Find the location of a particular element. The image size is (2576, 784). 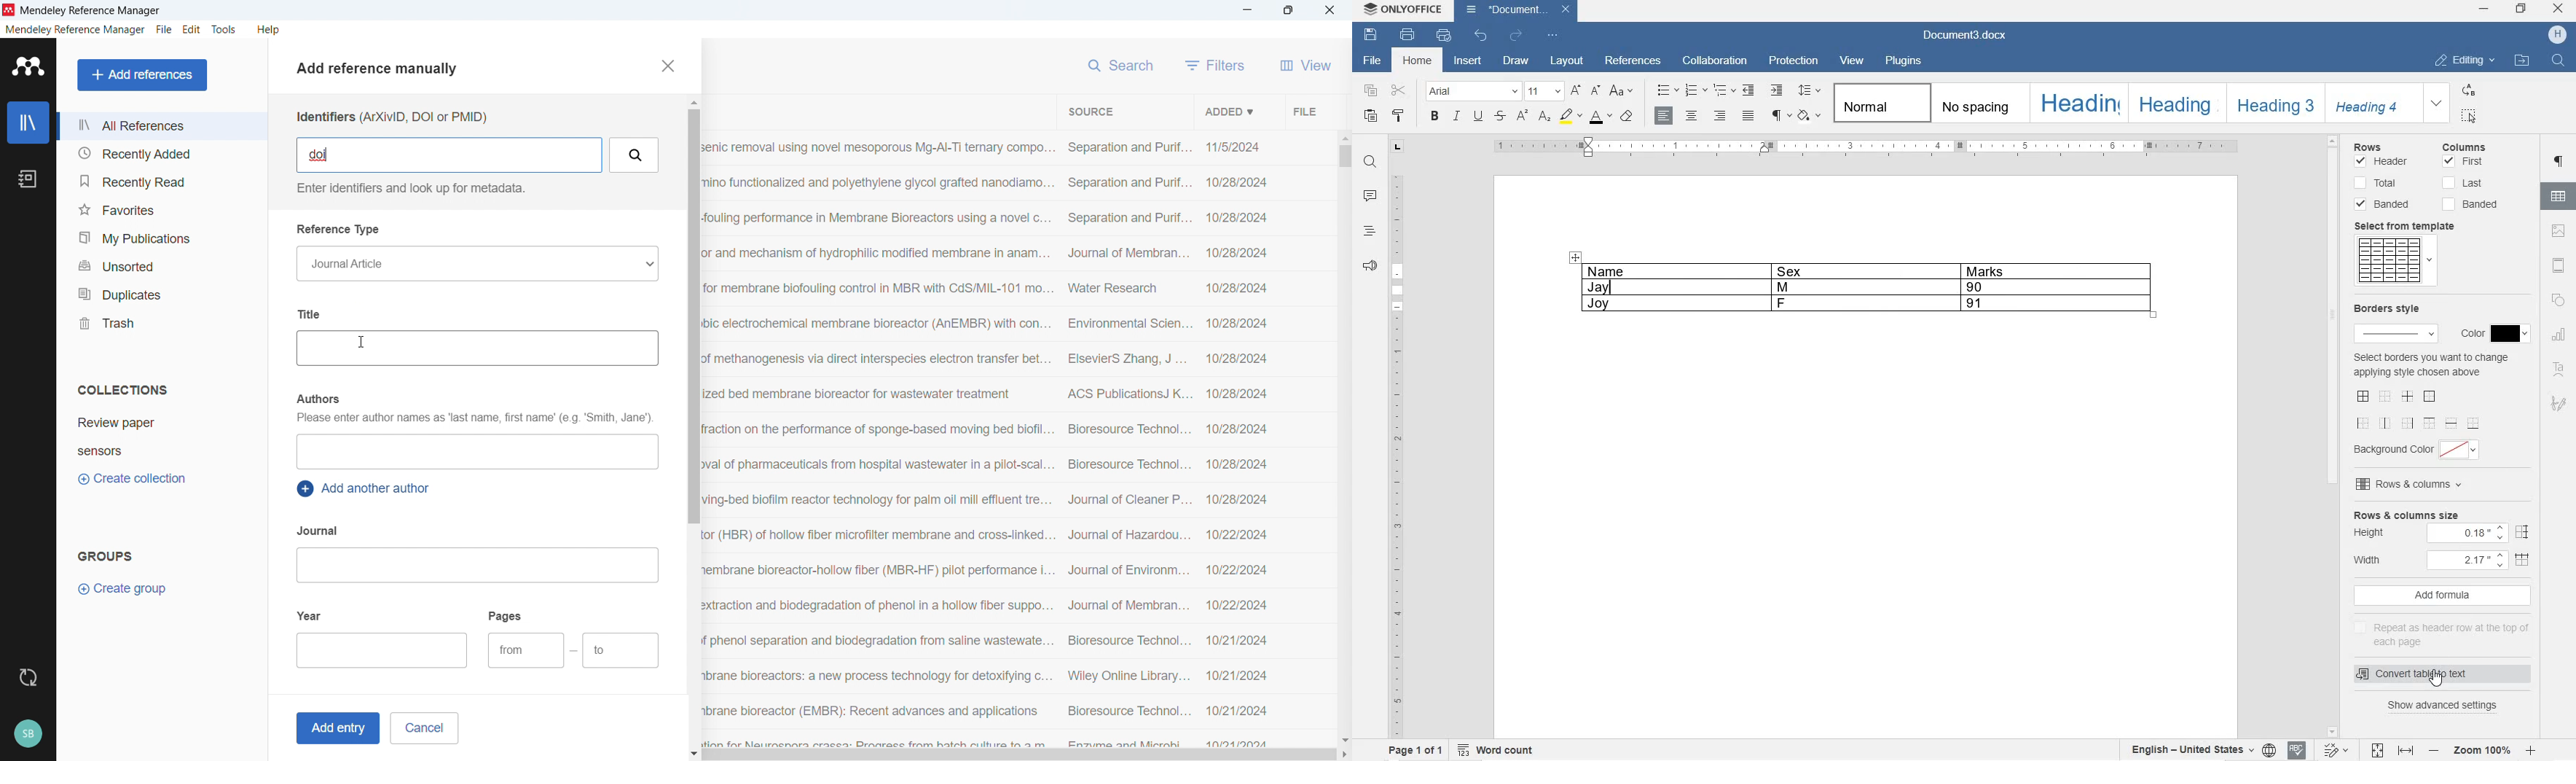

TABLE is located at coordinates (1864, 287).